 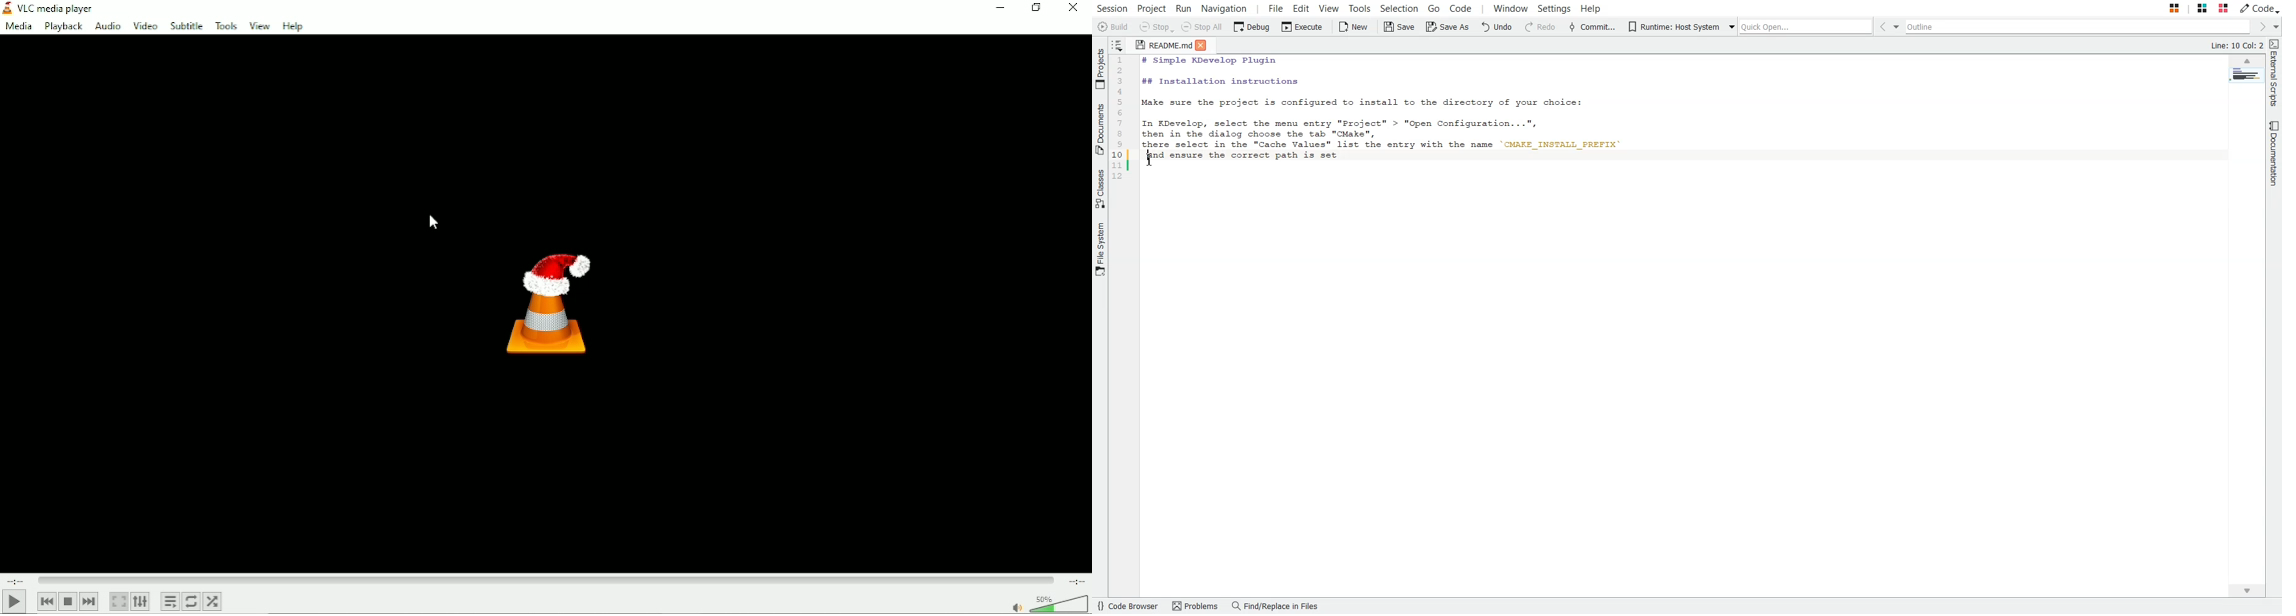 What do you see at coordinates (13, 580) in the screenshot?
I see `Elapsed timw` at bounding box center [13, 580].